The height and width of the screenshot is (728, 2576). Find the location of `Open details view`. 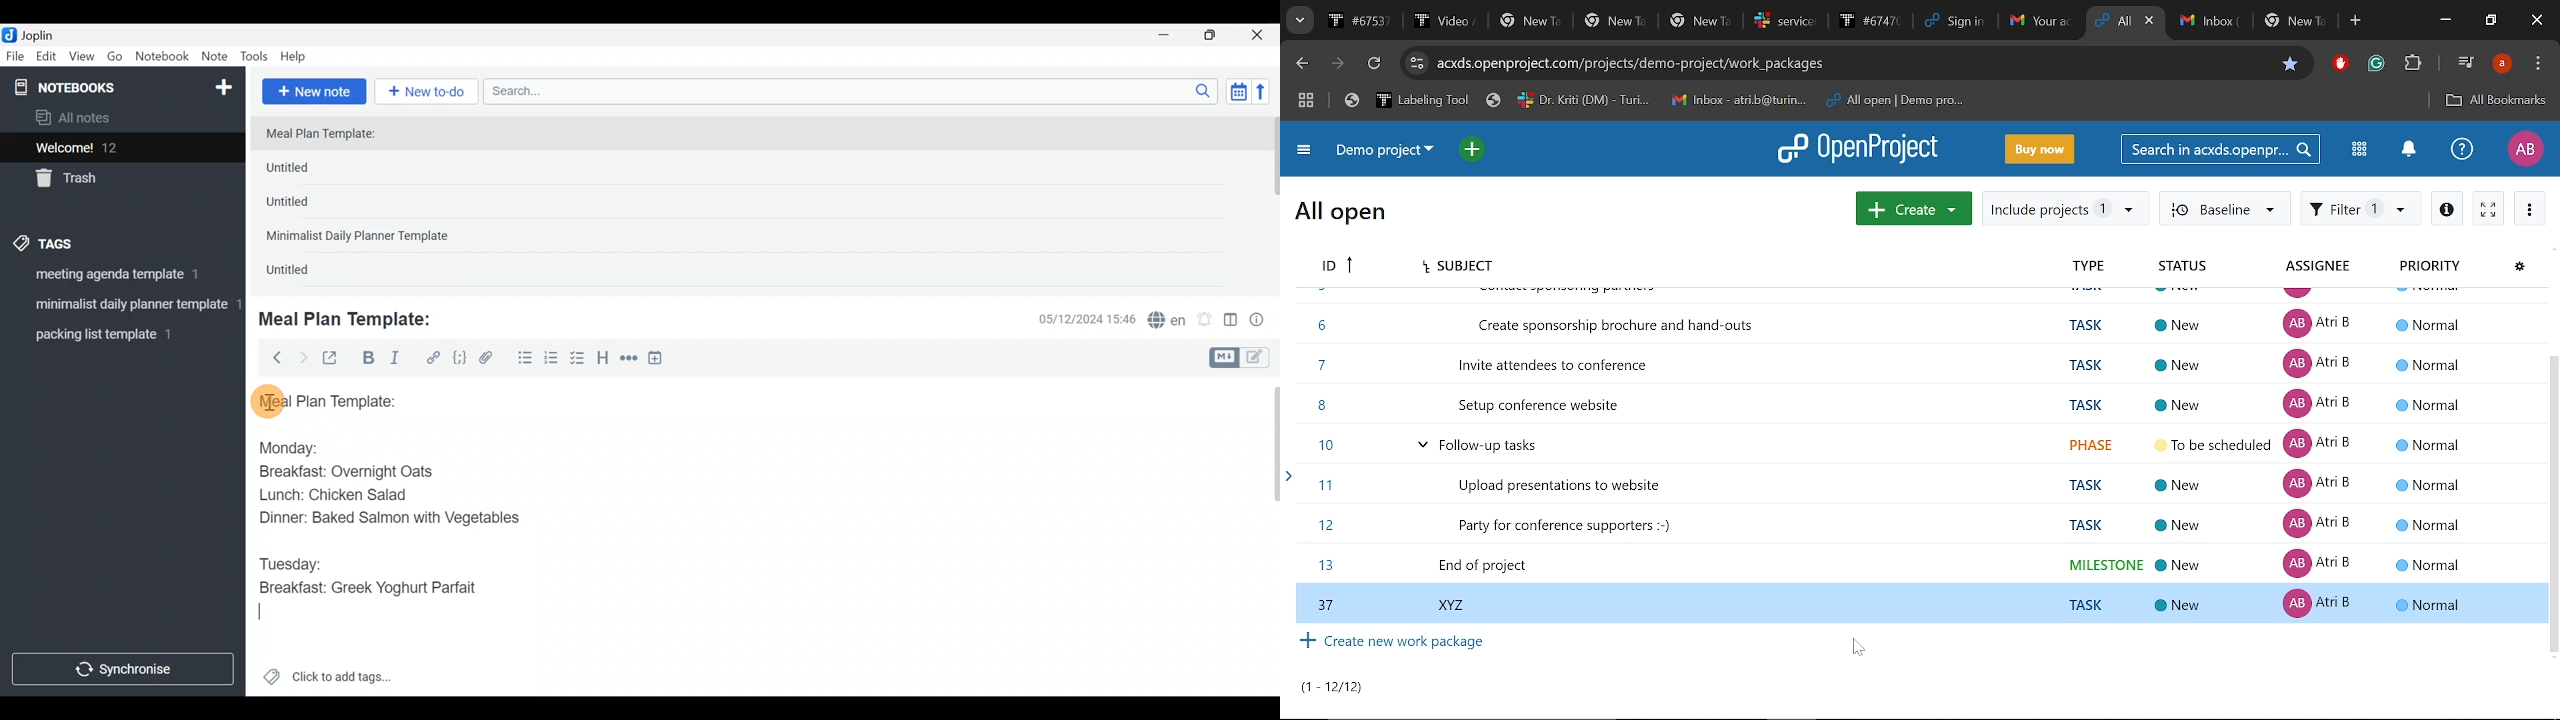

Open details view is located at coordinates (2447, 208).